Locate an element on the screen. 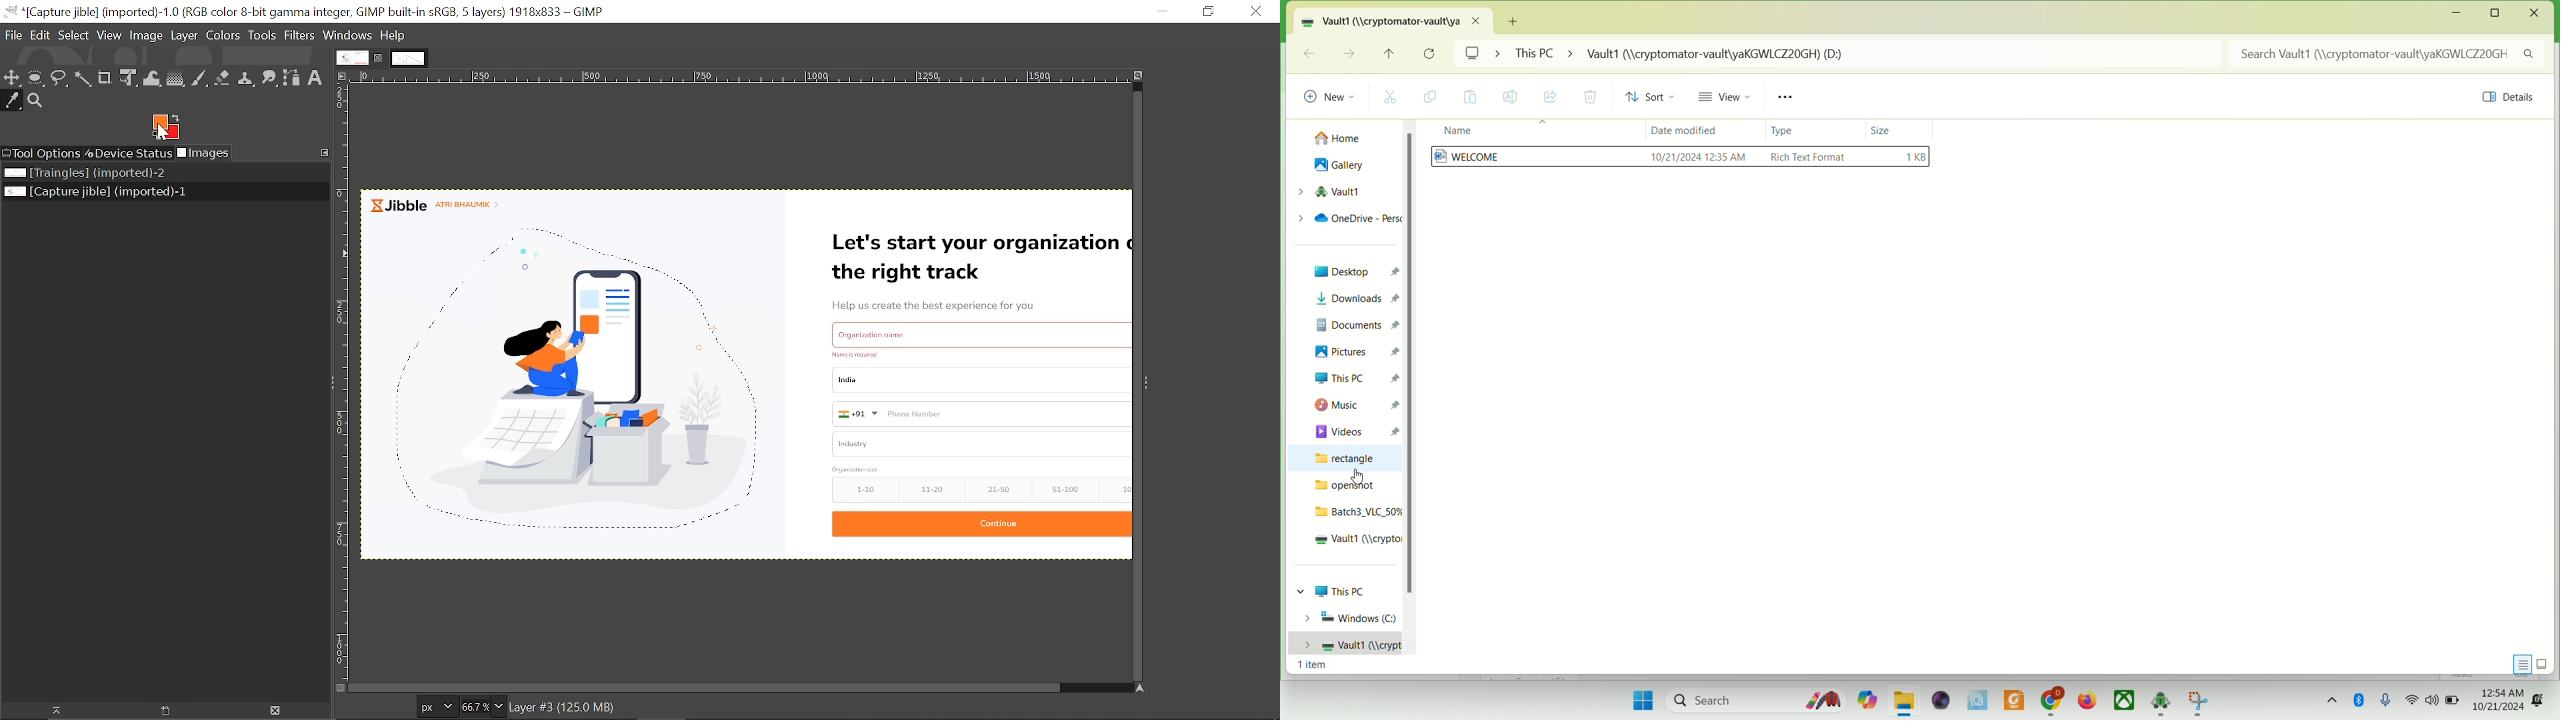 The width and height of the screenshot is (2576, 728). Zoom tool is located at coordinates (35, 101).